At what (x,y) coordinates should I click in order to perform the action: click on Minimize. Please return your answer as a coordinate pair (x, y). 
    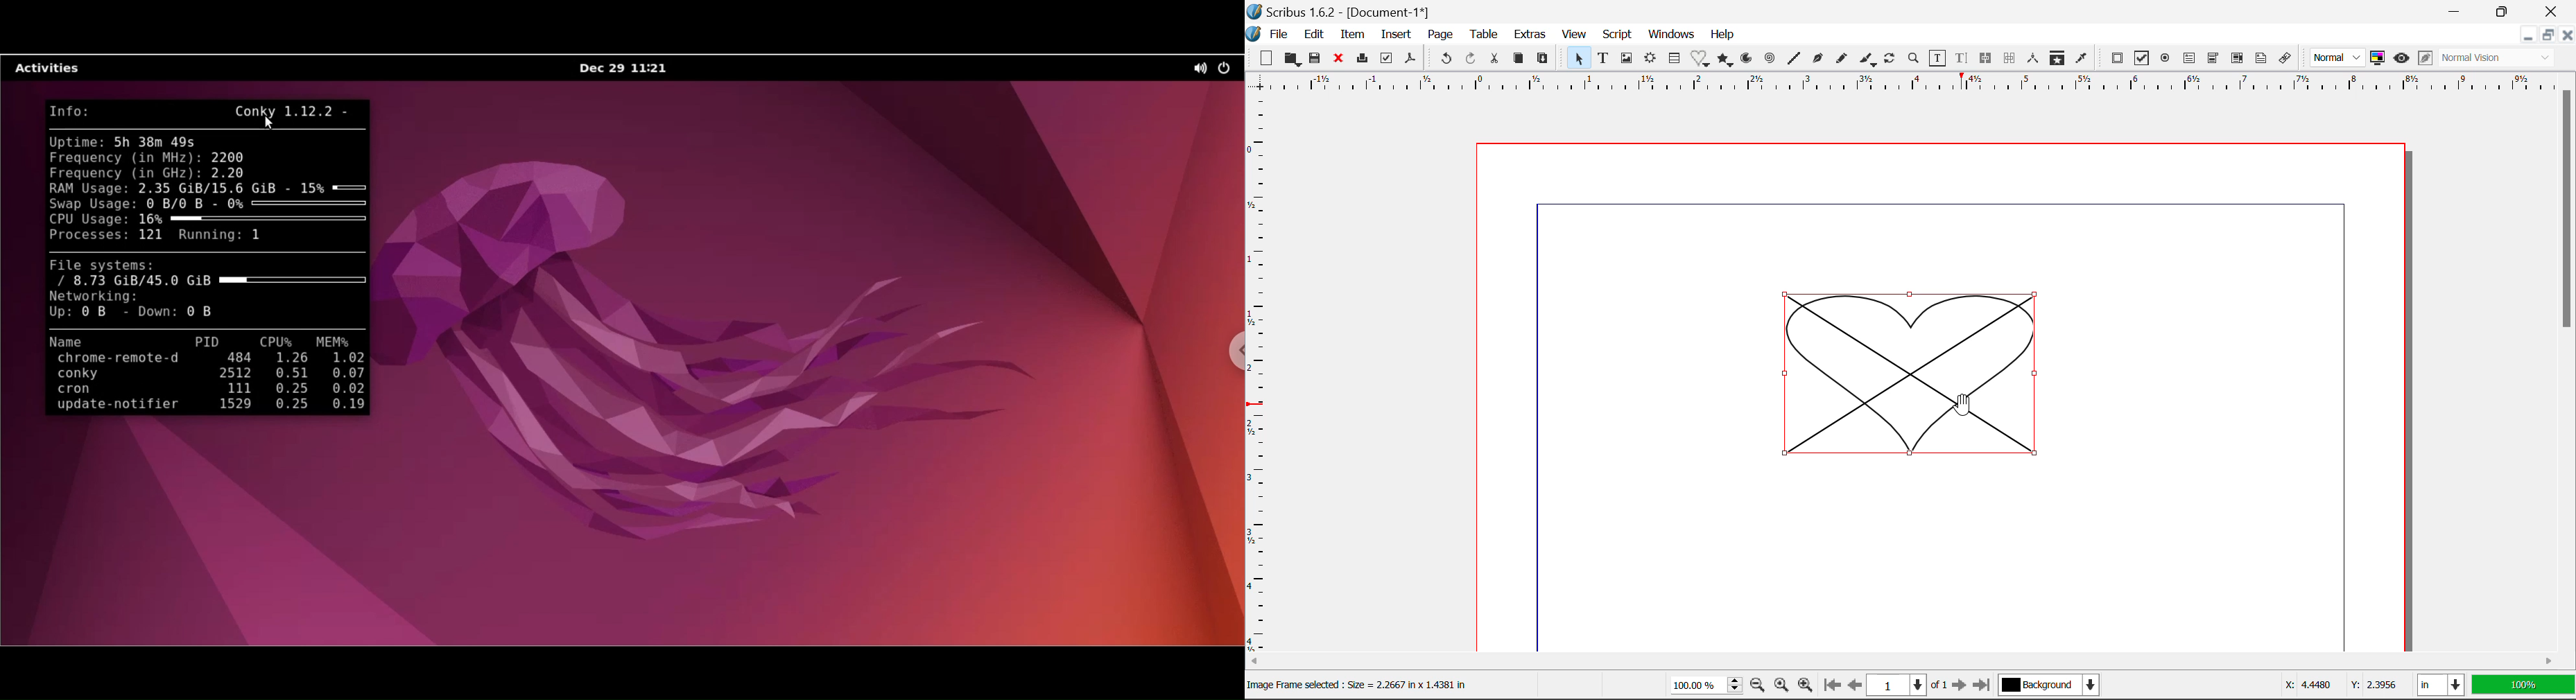
    Looking at the image, I should click on (2509, 11).